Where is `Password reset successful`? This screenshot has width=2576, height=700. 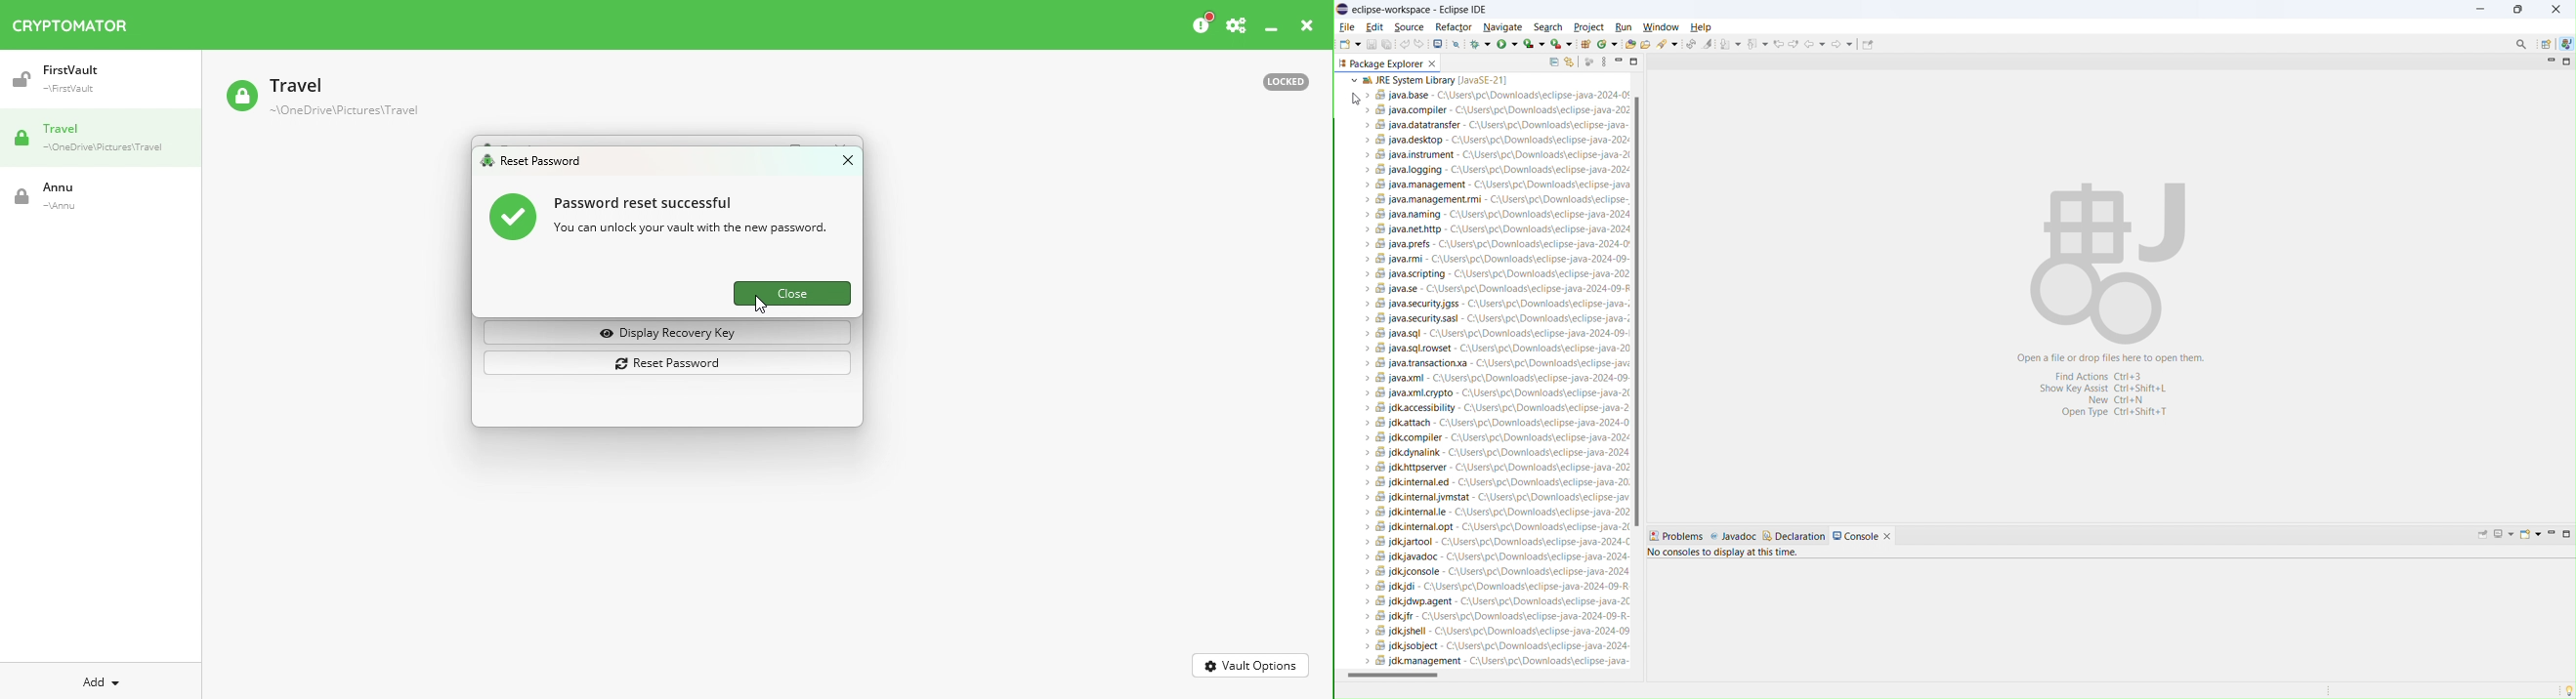 Password reset successful is located at coordinates (666, 220).